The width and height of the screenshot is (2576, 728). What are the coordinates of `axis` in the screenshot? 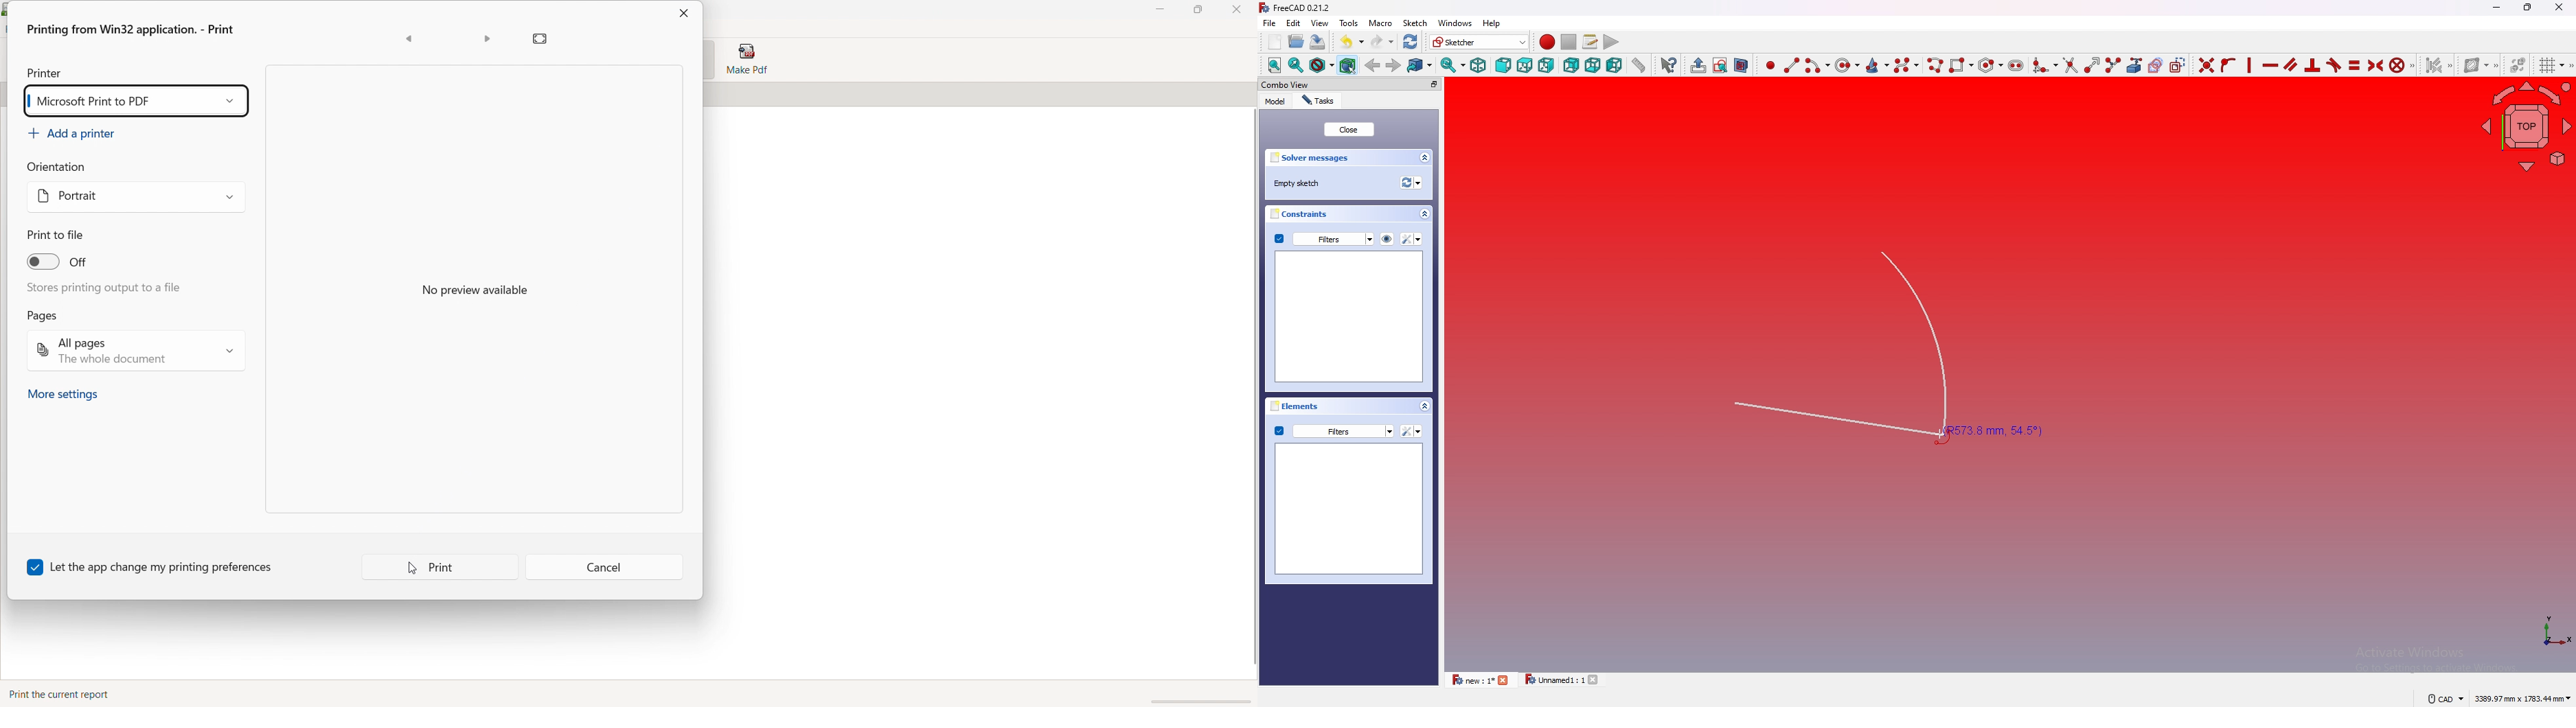 It's located at (2550, 631).